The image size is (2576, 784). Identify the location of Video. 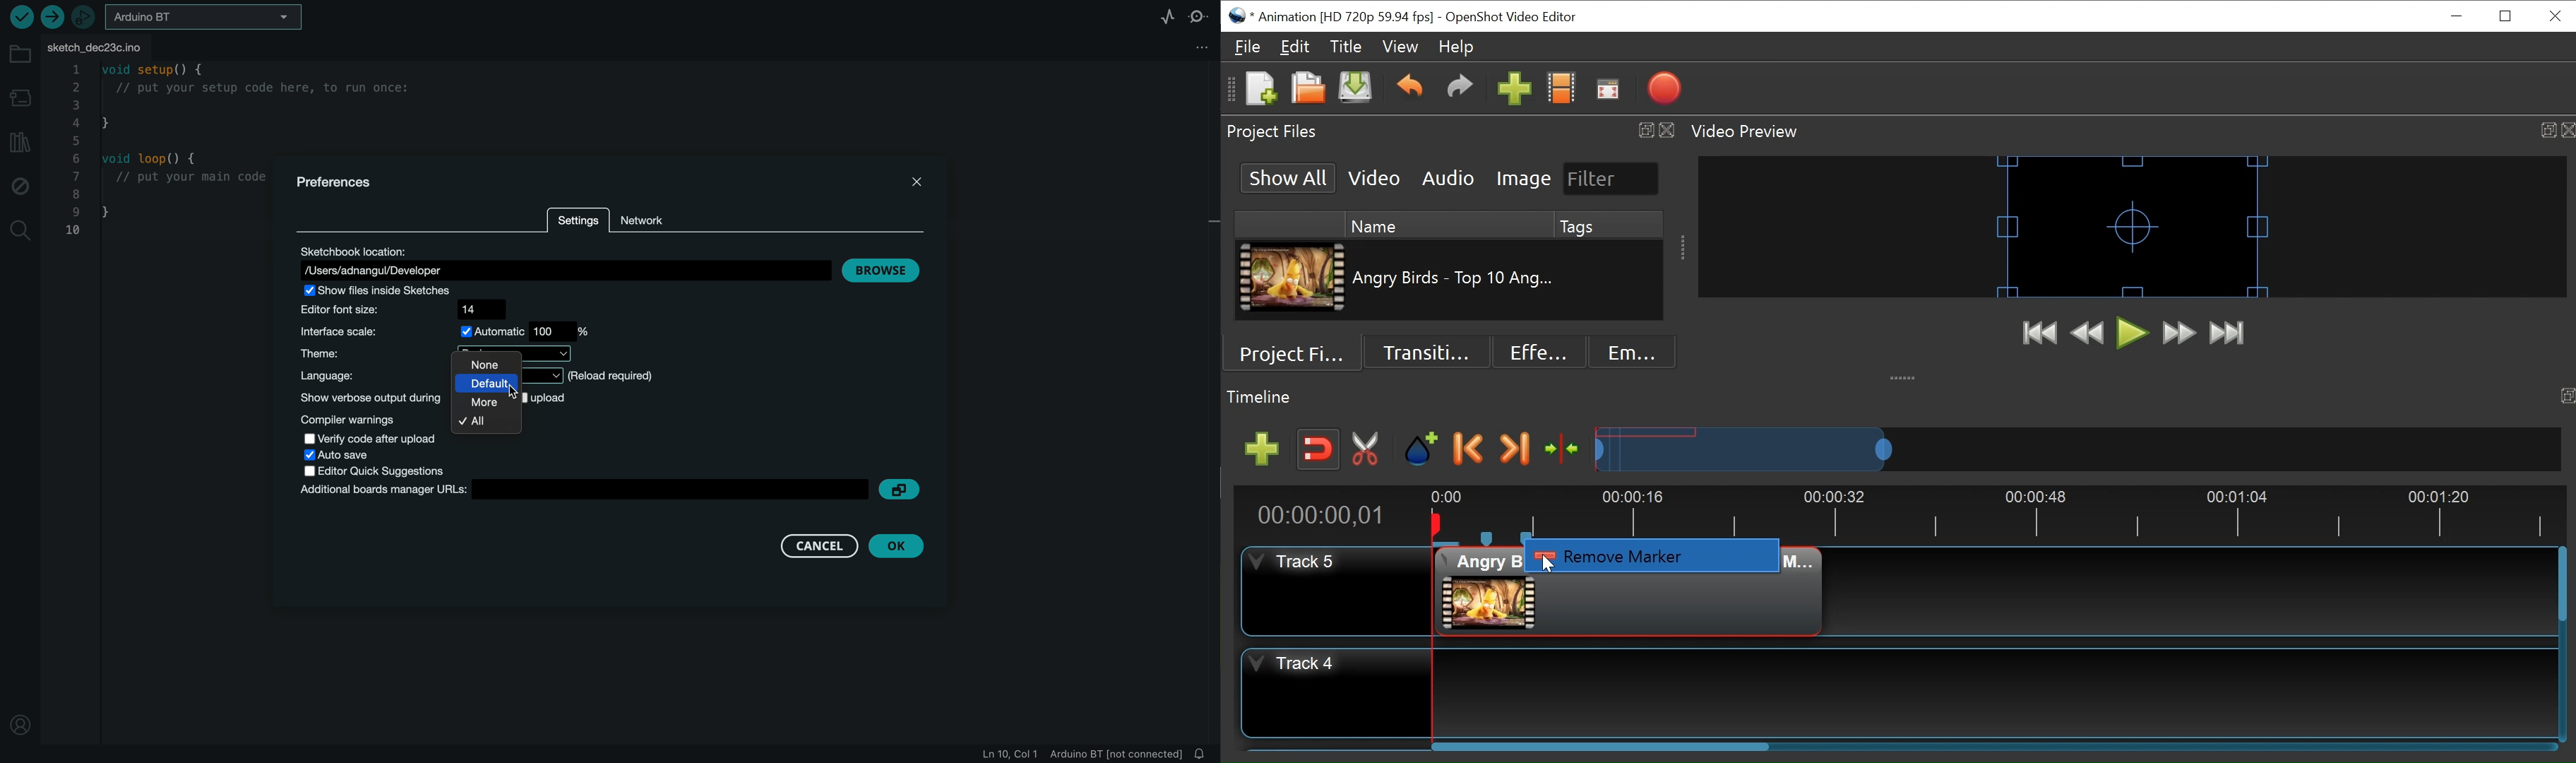
(1372, 179).